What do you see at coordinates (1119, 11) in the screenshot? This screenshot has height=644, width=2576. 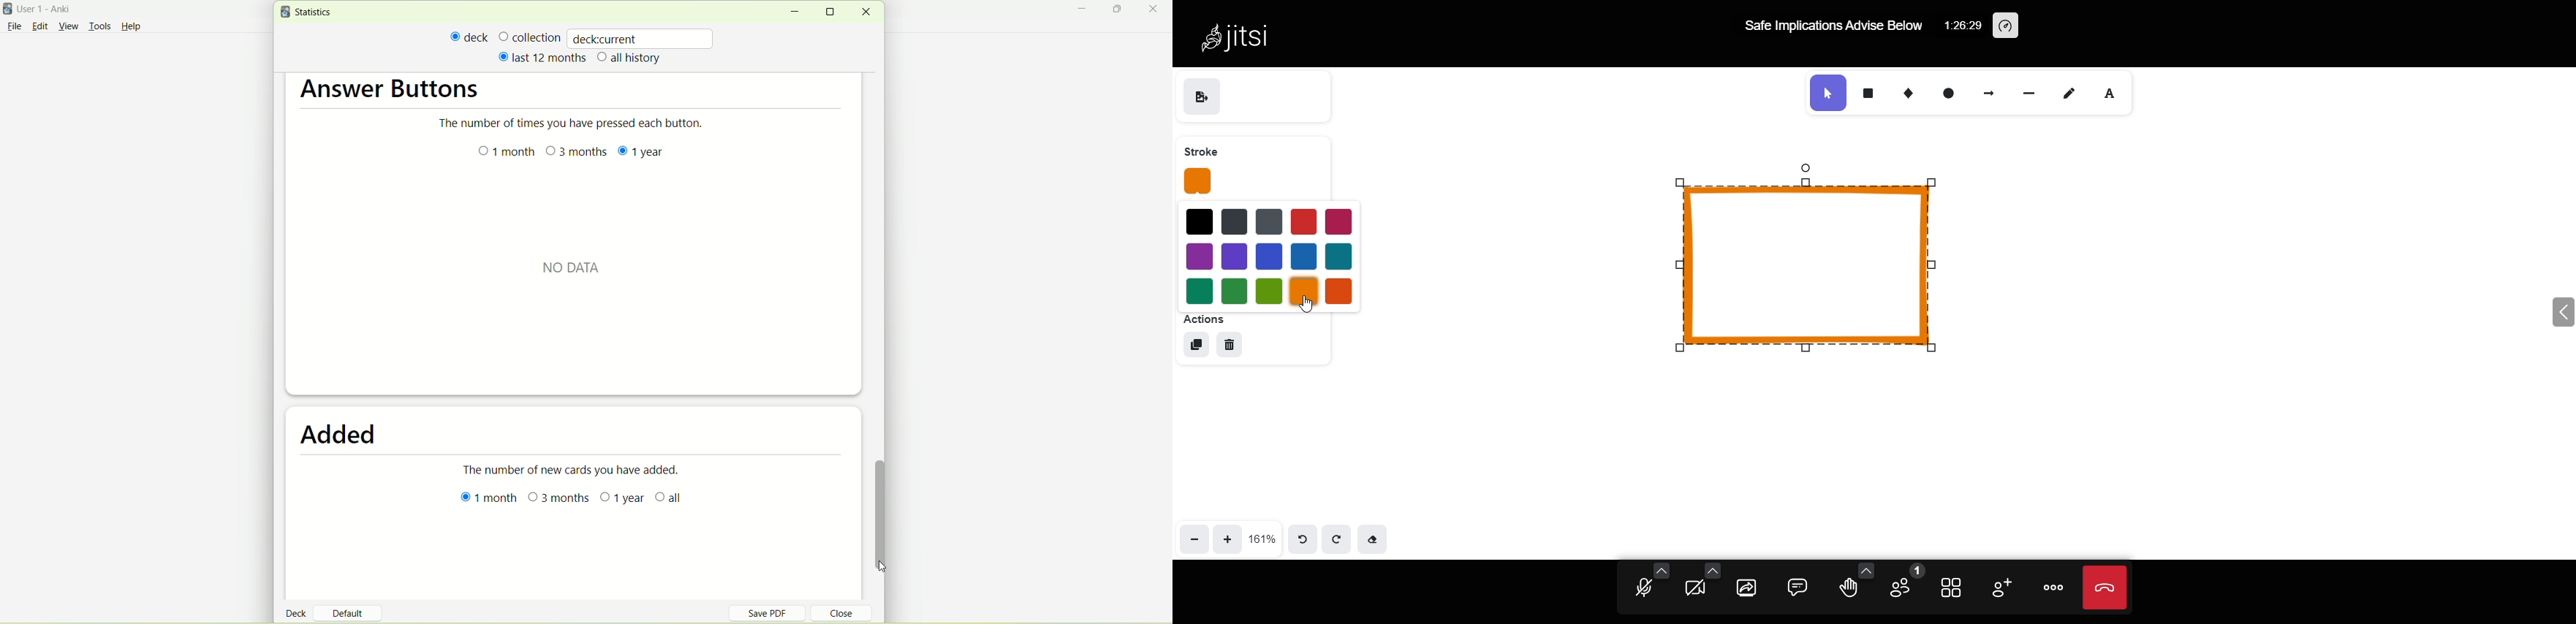 I see `maximize` at bounding box center [1119, 11].